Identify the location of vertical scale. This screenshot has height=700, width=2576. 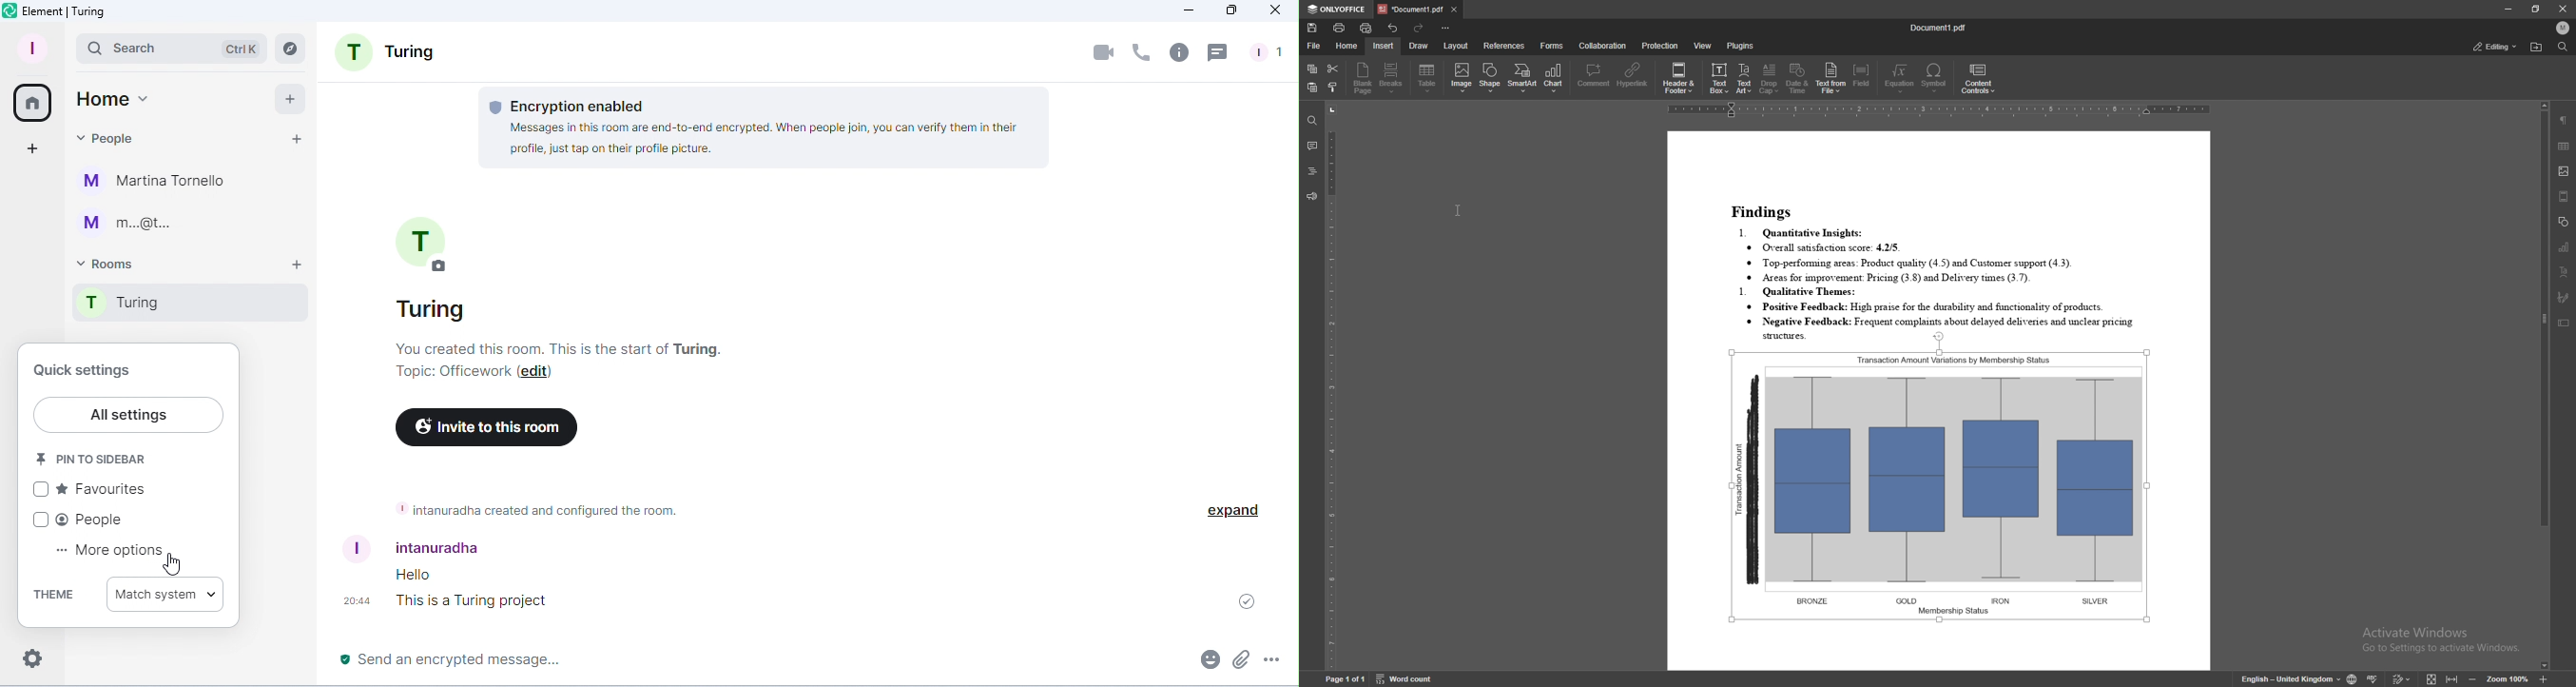
(1331, 386).